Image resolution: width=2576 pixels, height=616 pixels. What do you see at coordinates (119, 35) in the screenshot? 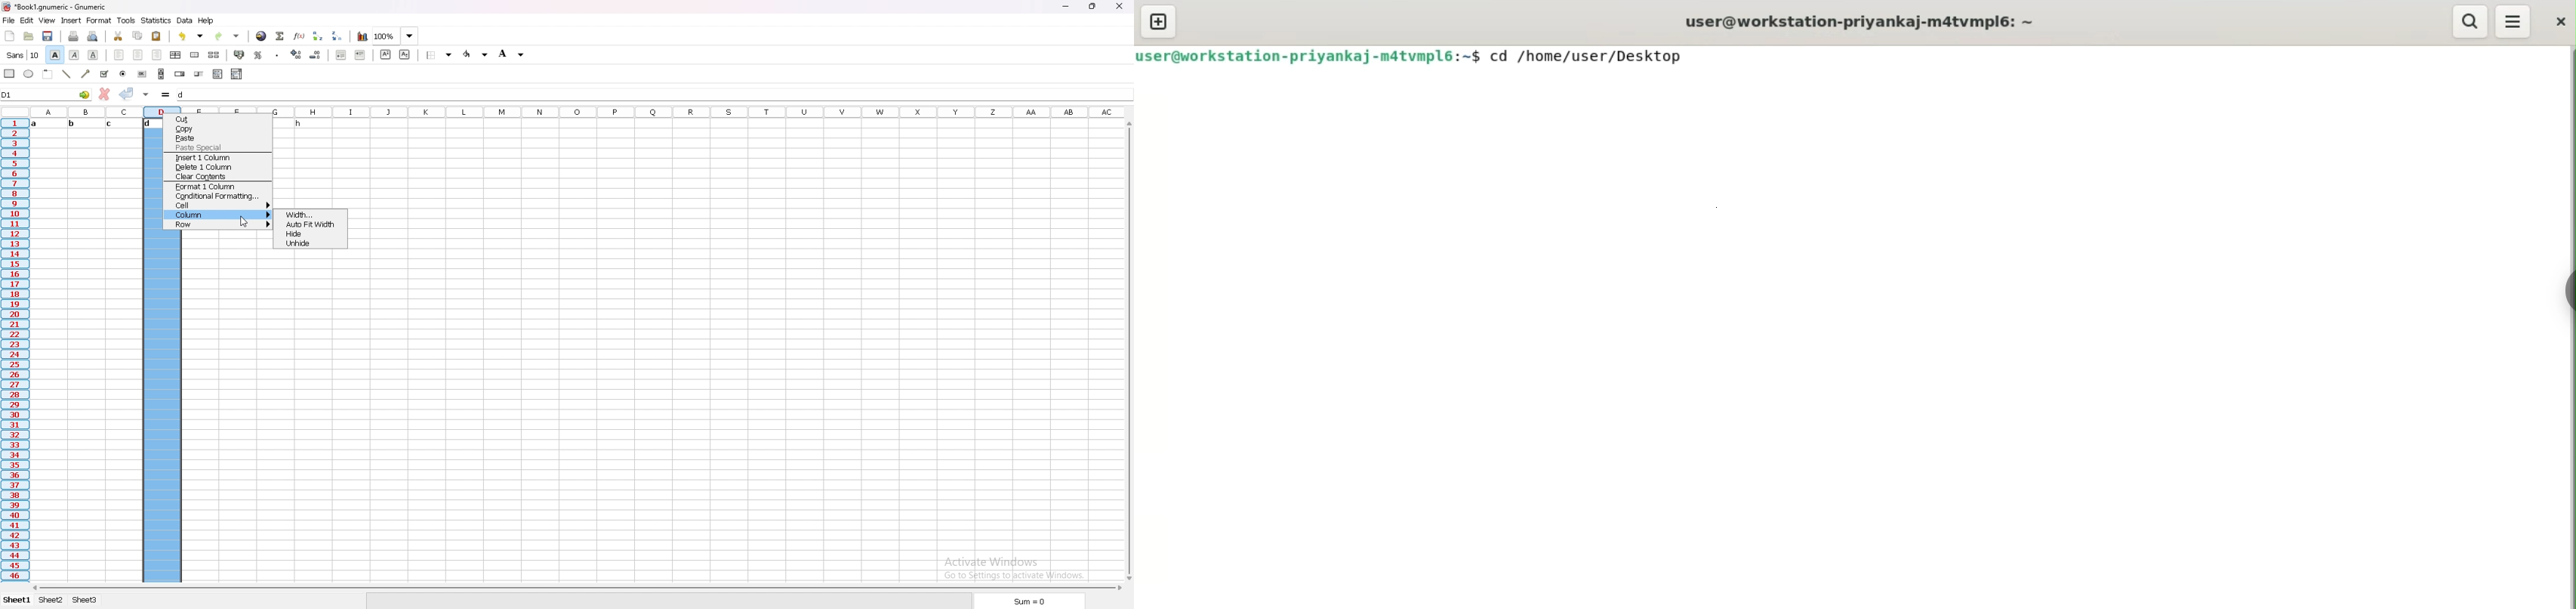
I see `cut` at bounding box center [119, 35].